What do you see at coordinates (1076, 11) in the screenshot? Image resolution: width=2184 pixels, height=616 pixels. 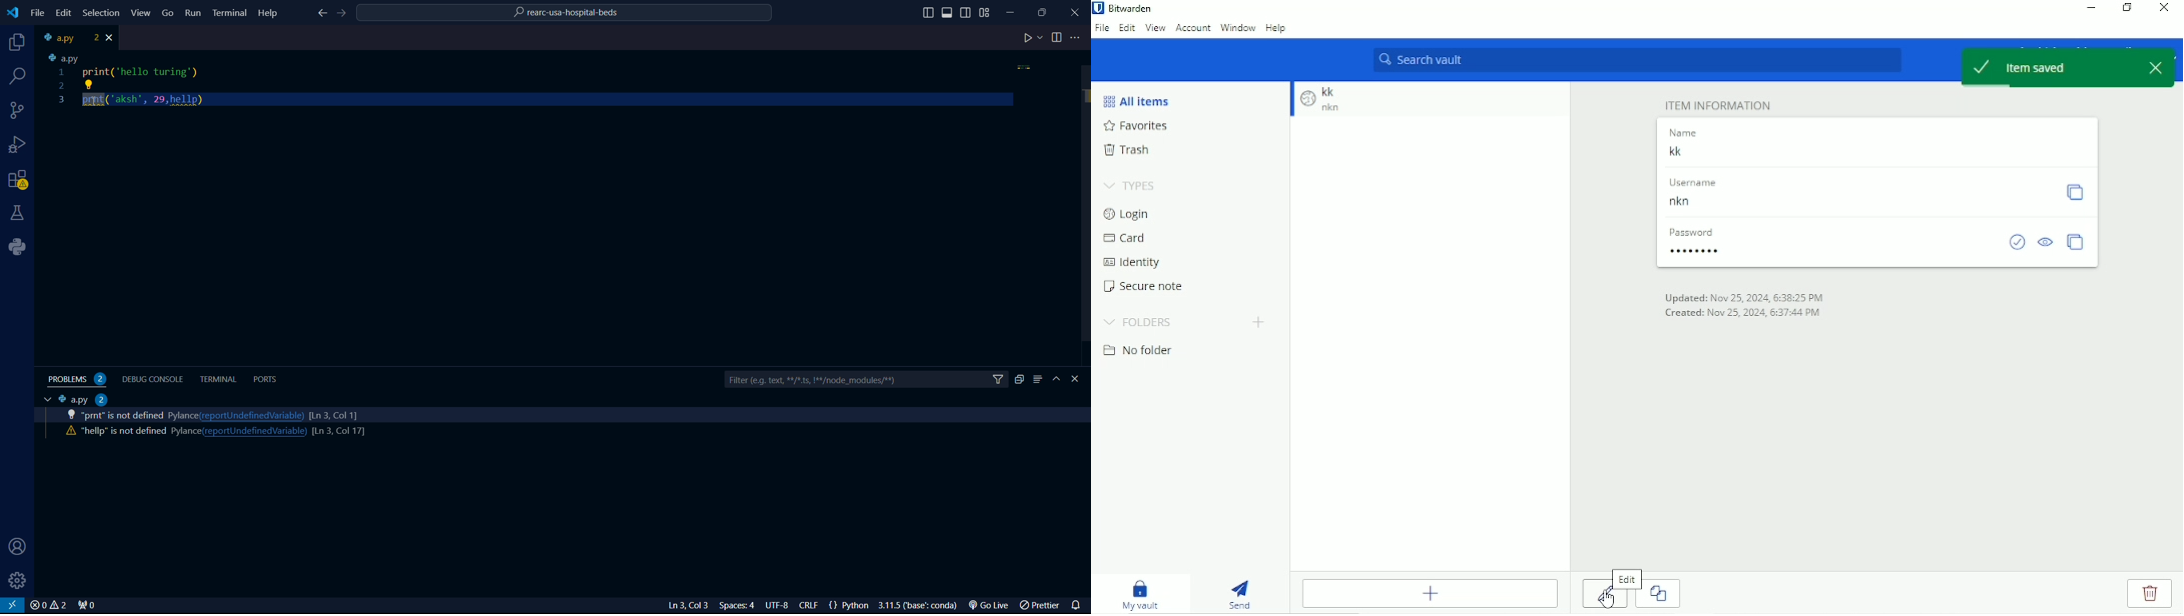 I see `close program` at bounding box center [1076, 11].